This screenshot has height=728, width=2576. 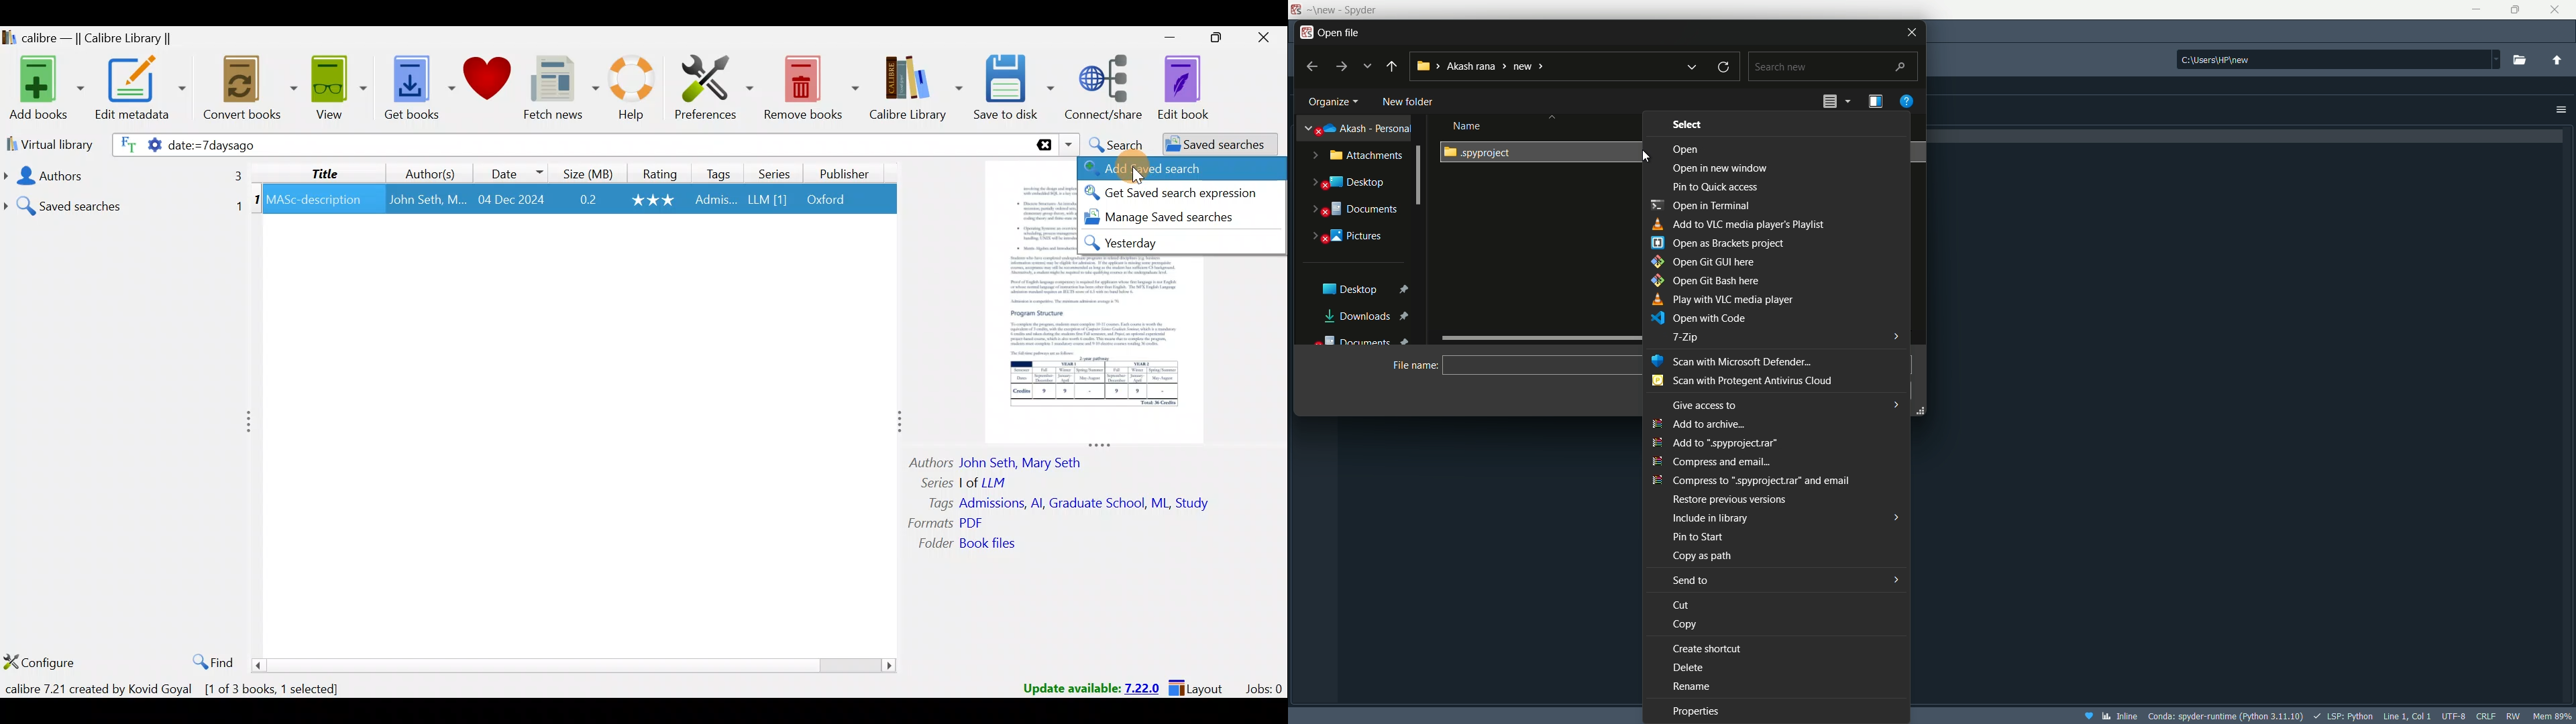 I want to click on Include in library, so click(x=1788, y=517).